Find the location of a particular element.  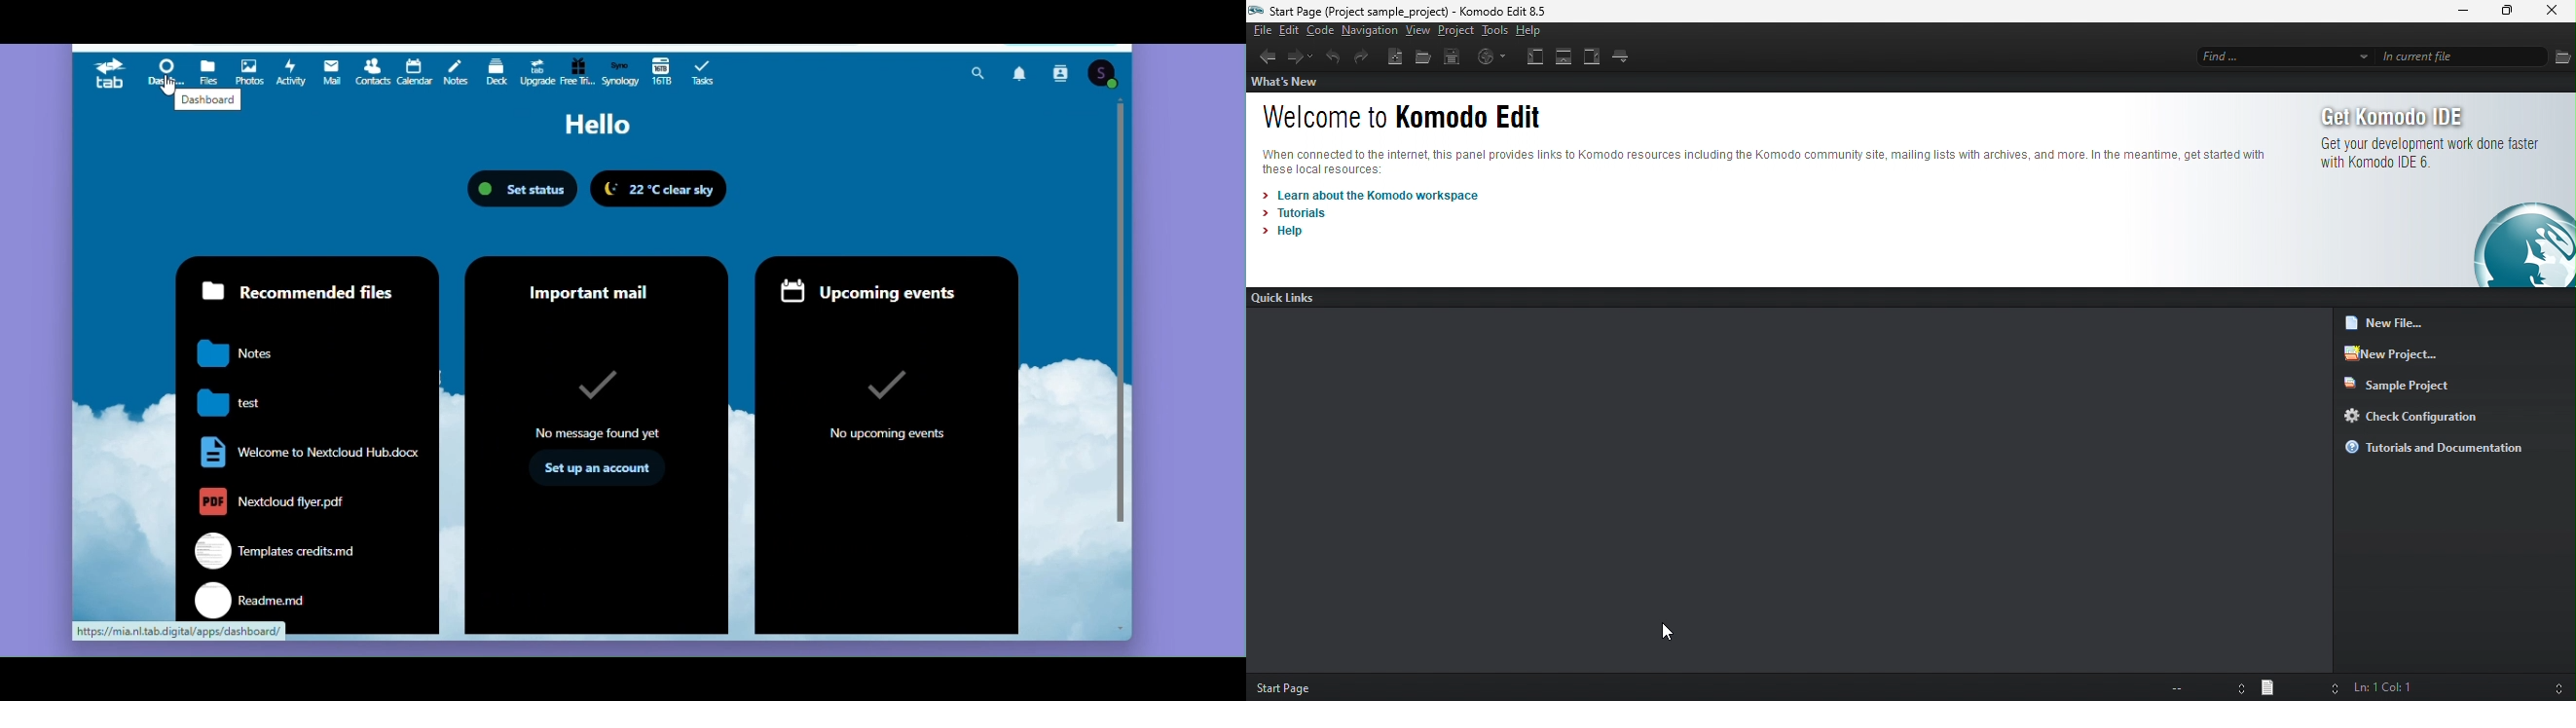

maximize is located at coordinates (2512, 11).